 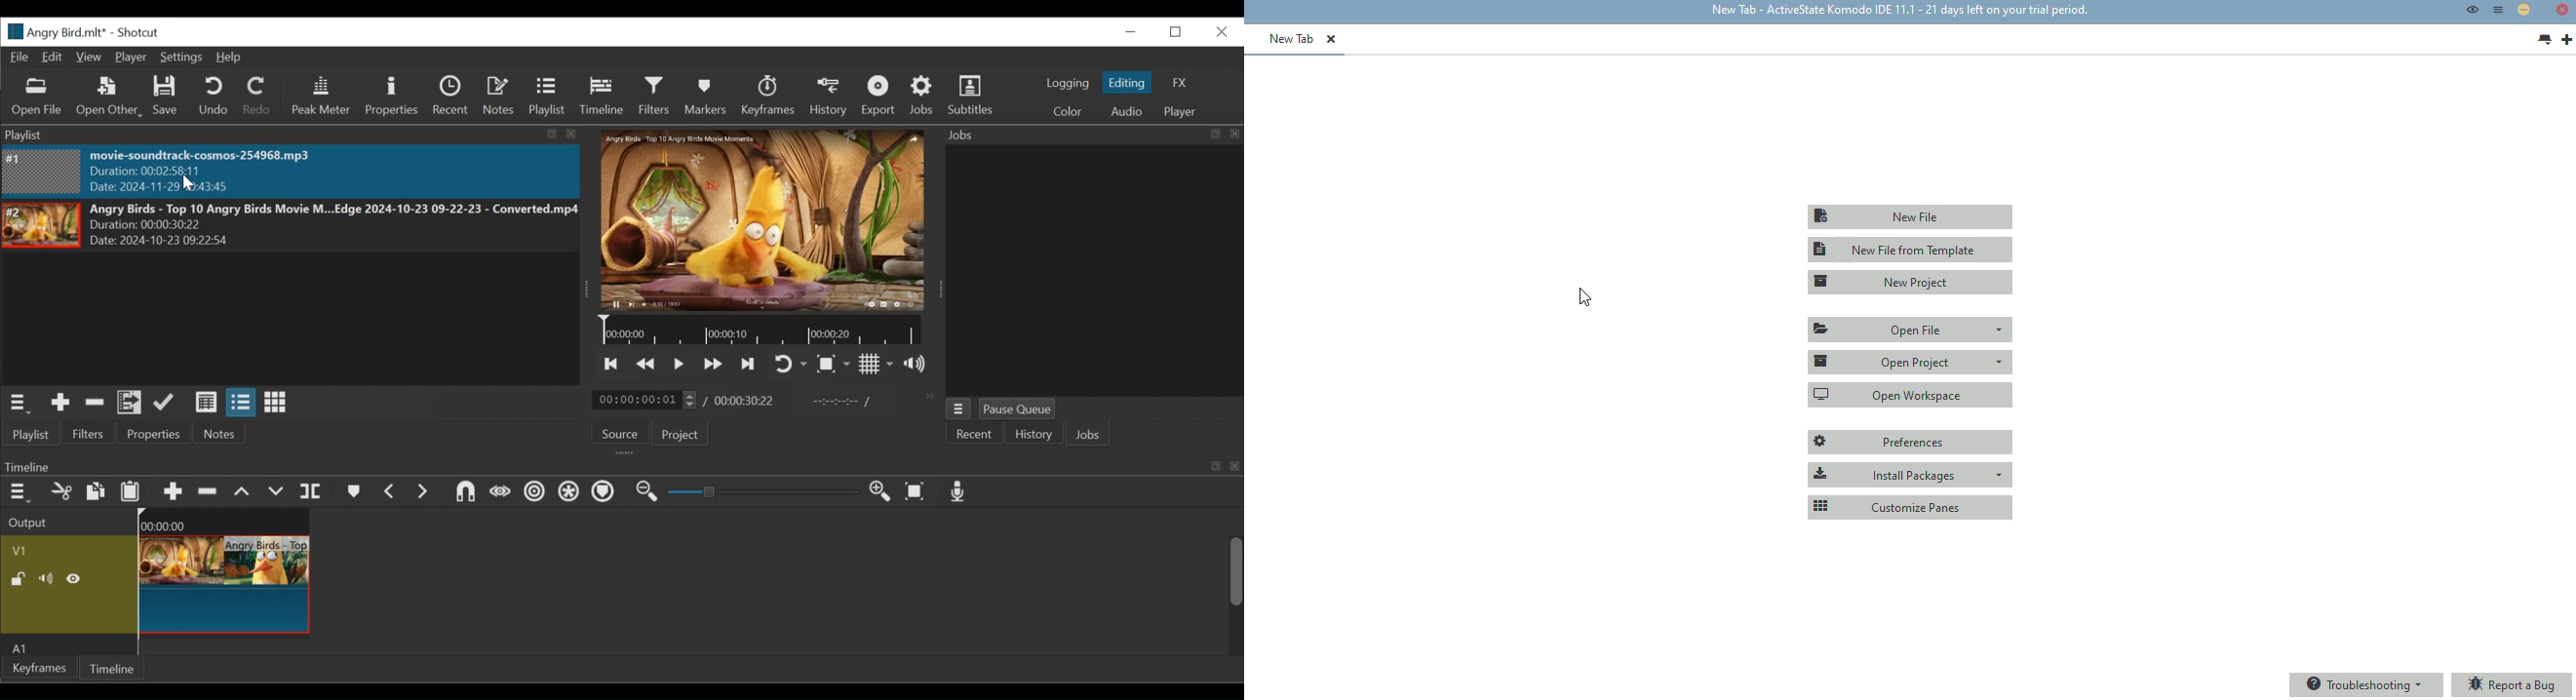 What do you see at coordinates (67, 521) in the screenshot?
I see `Output` at bounding box center [67, 521].